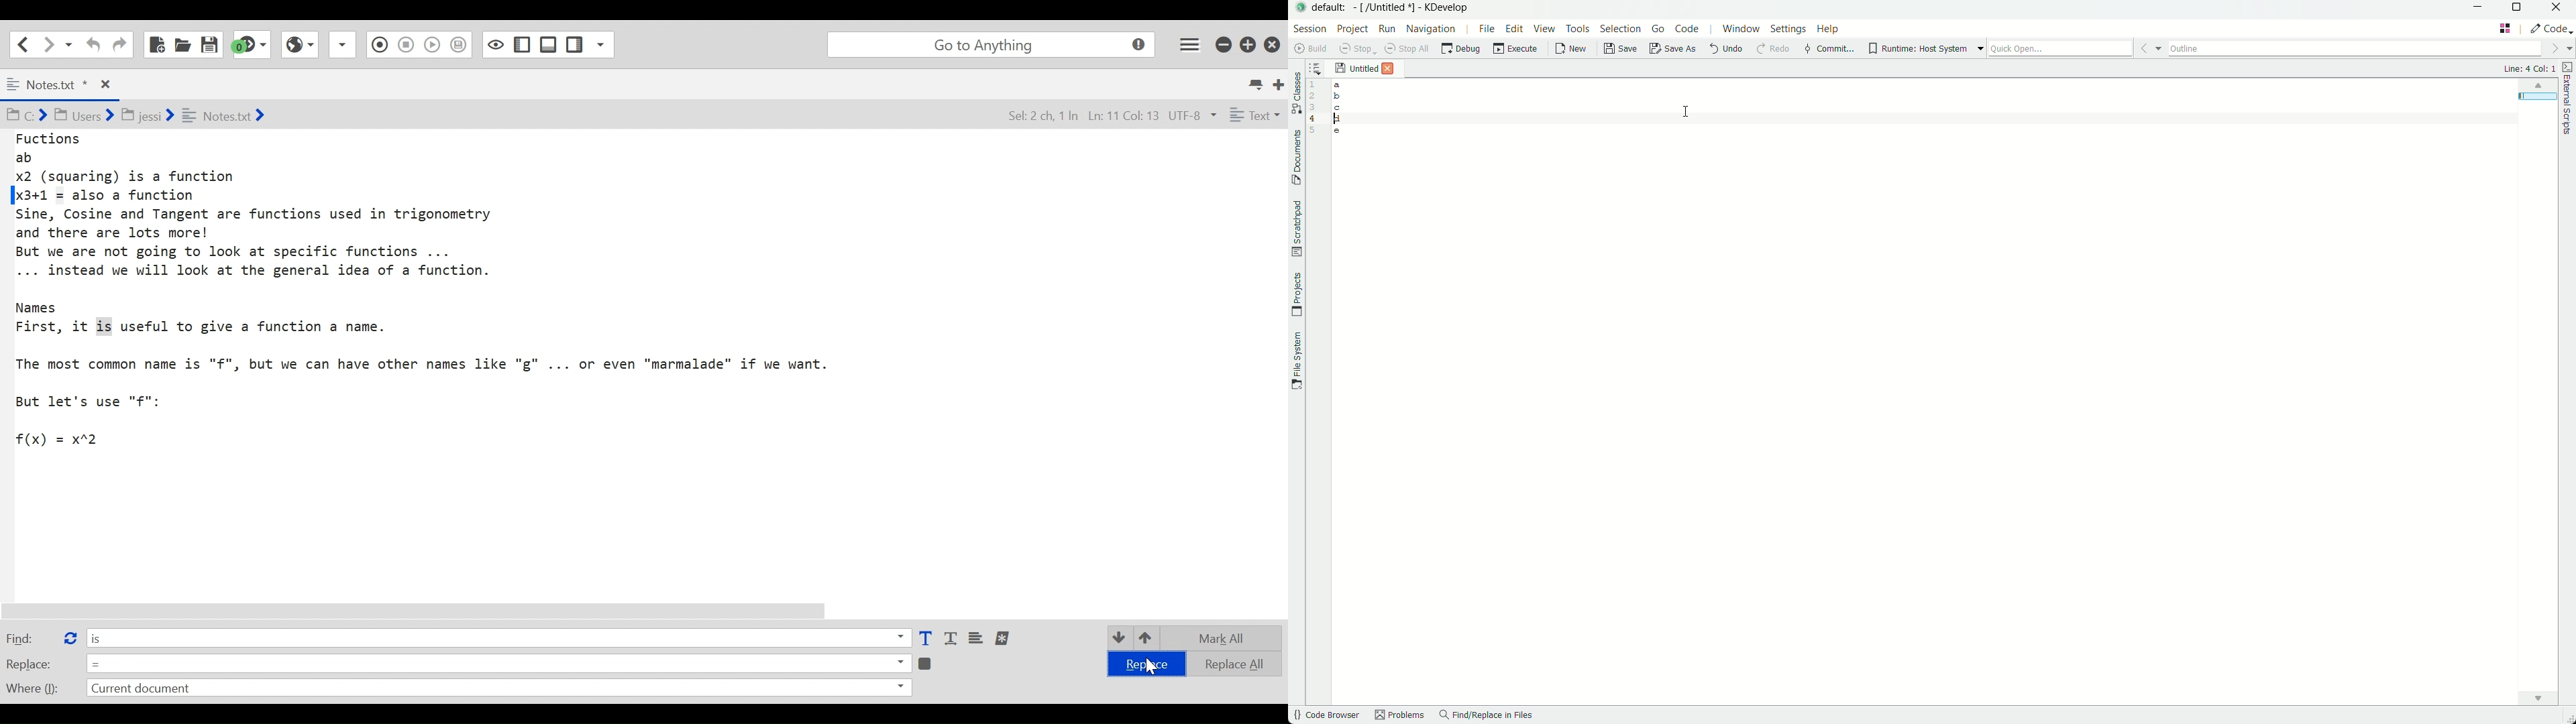  I want to click on View in Browser, so click(405, 44).